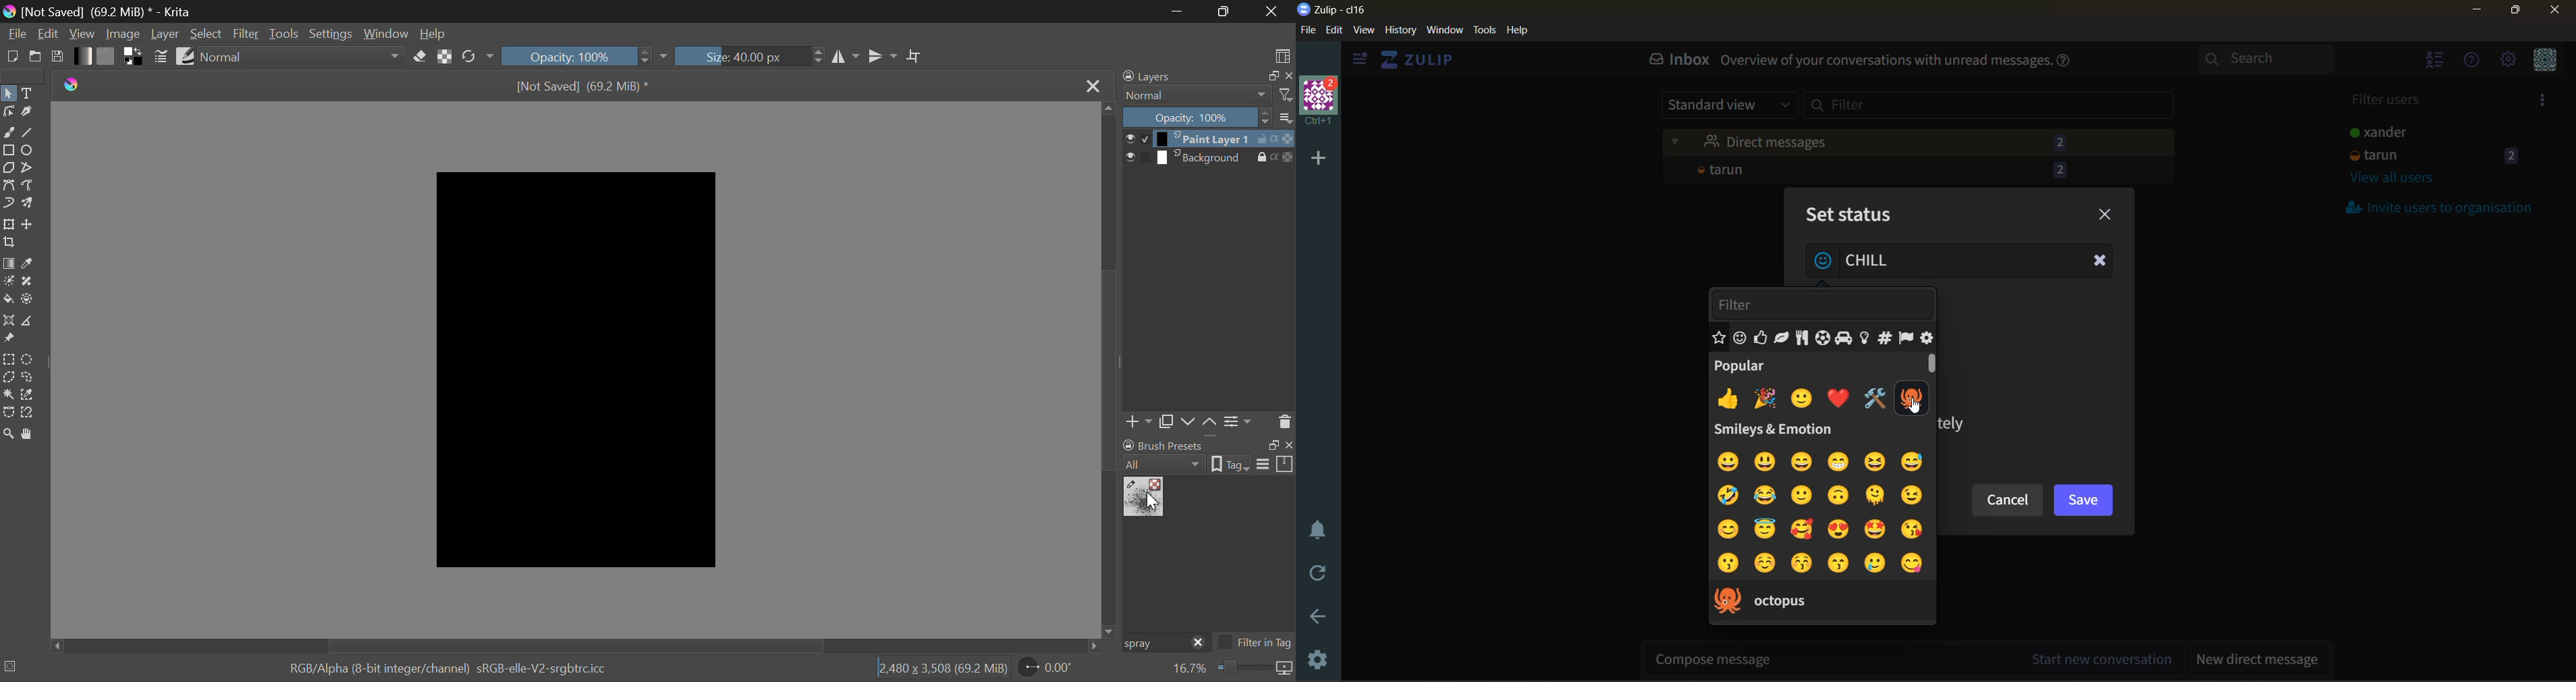  Describe the element at coordinates (1282, 55) in the screenshot. I see `Choose Workspace` at that location.